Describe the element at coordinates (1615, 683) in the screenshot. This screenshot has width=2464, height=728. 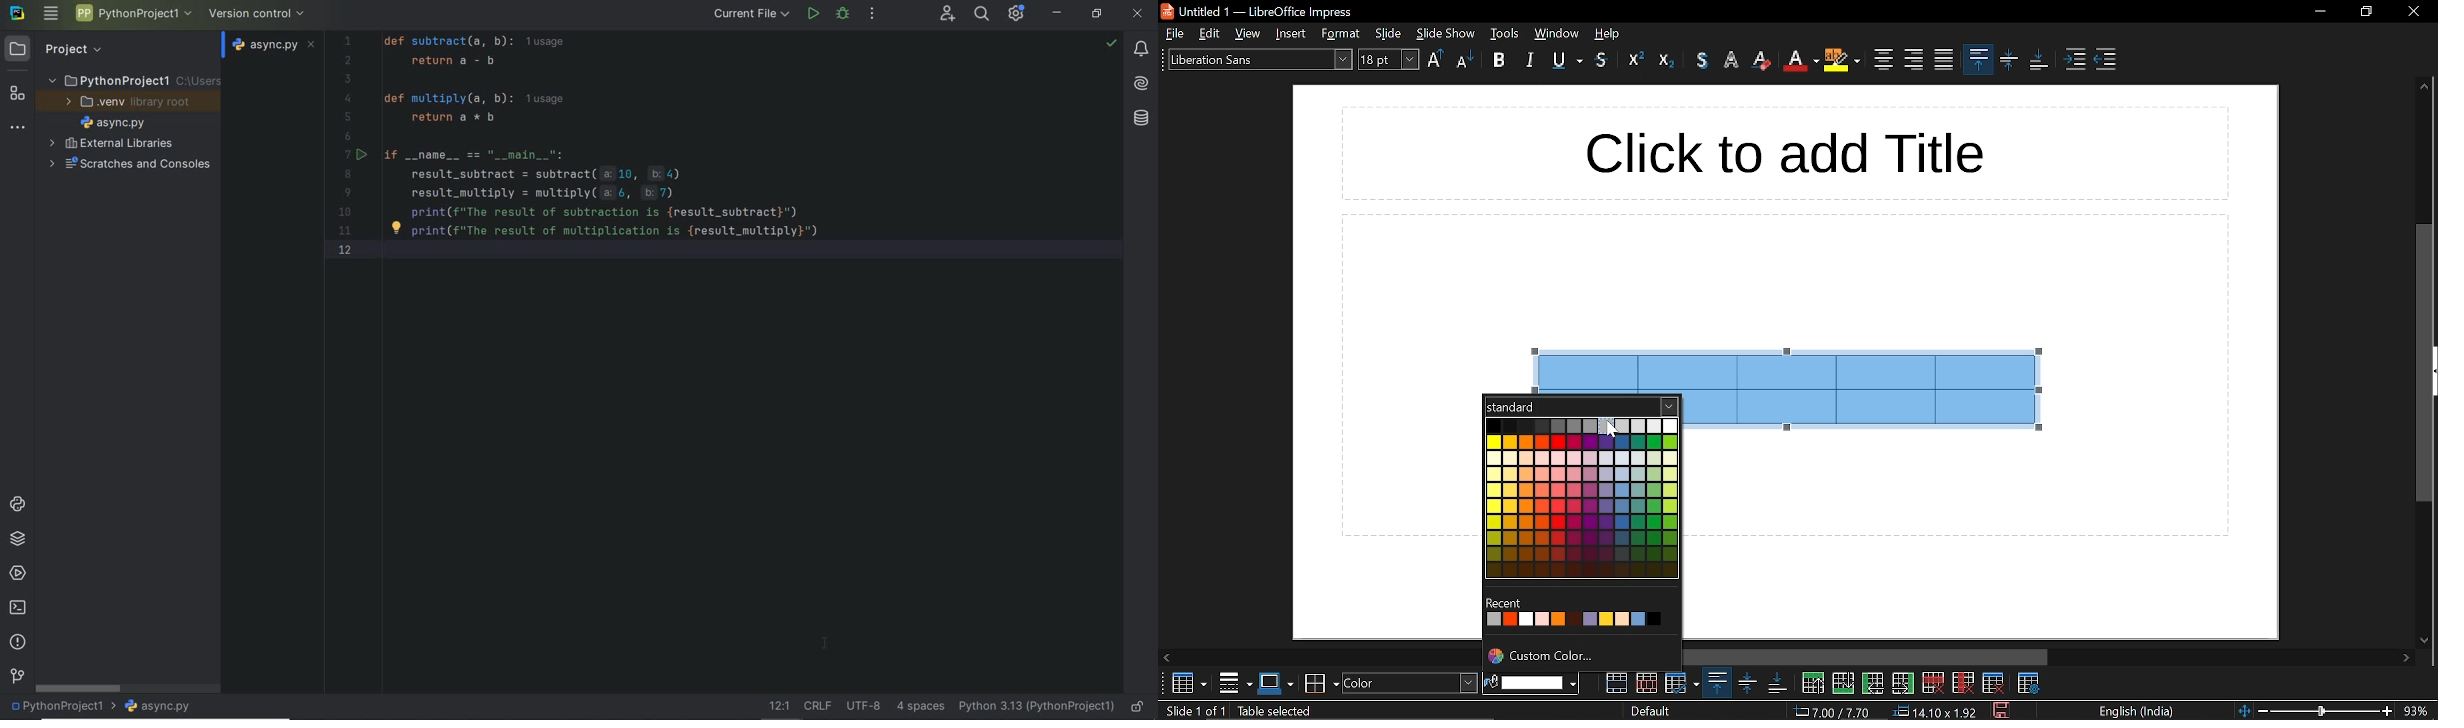
I see `merge cells` at that location.